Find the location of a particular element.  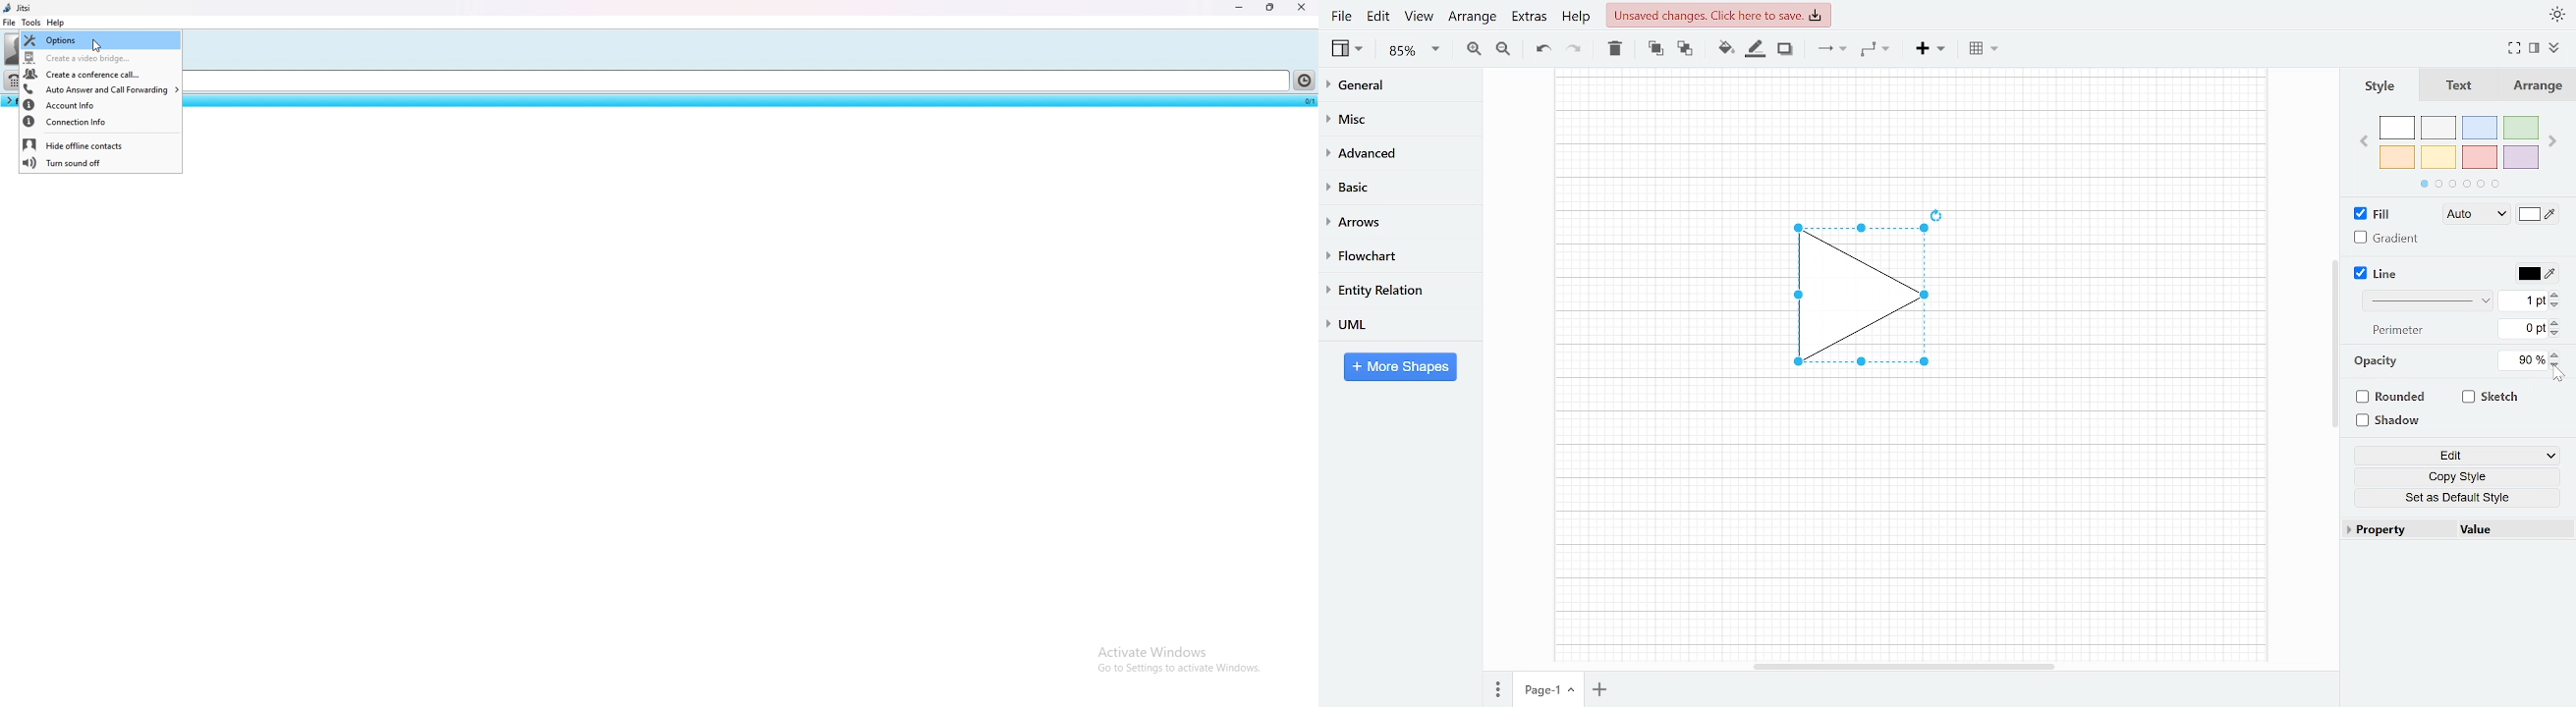

To front is located at coordinates (1655, 48).